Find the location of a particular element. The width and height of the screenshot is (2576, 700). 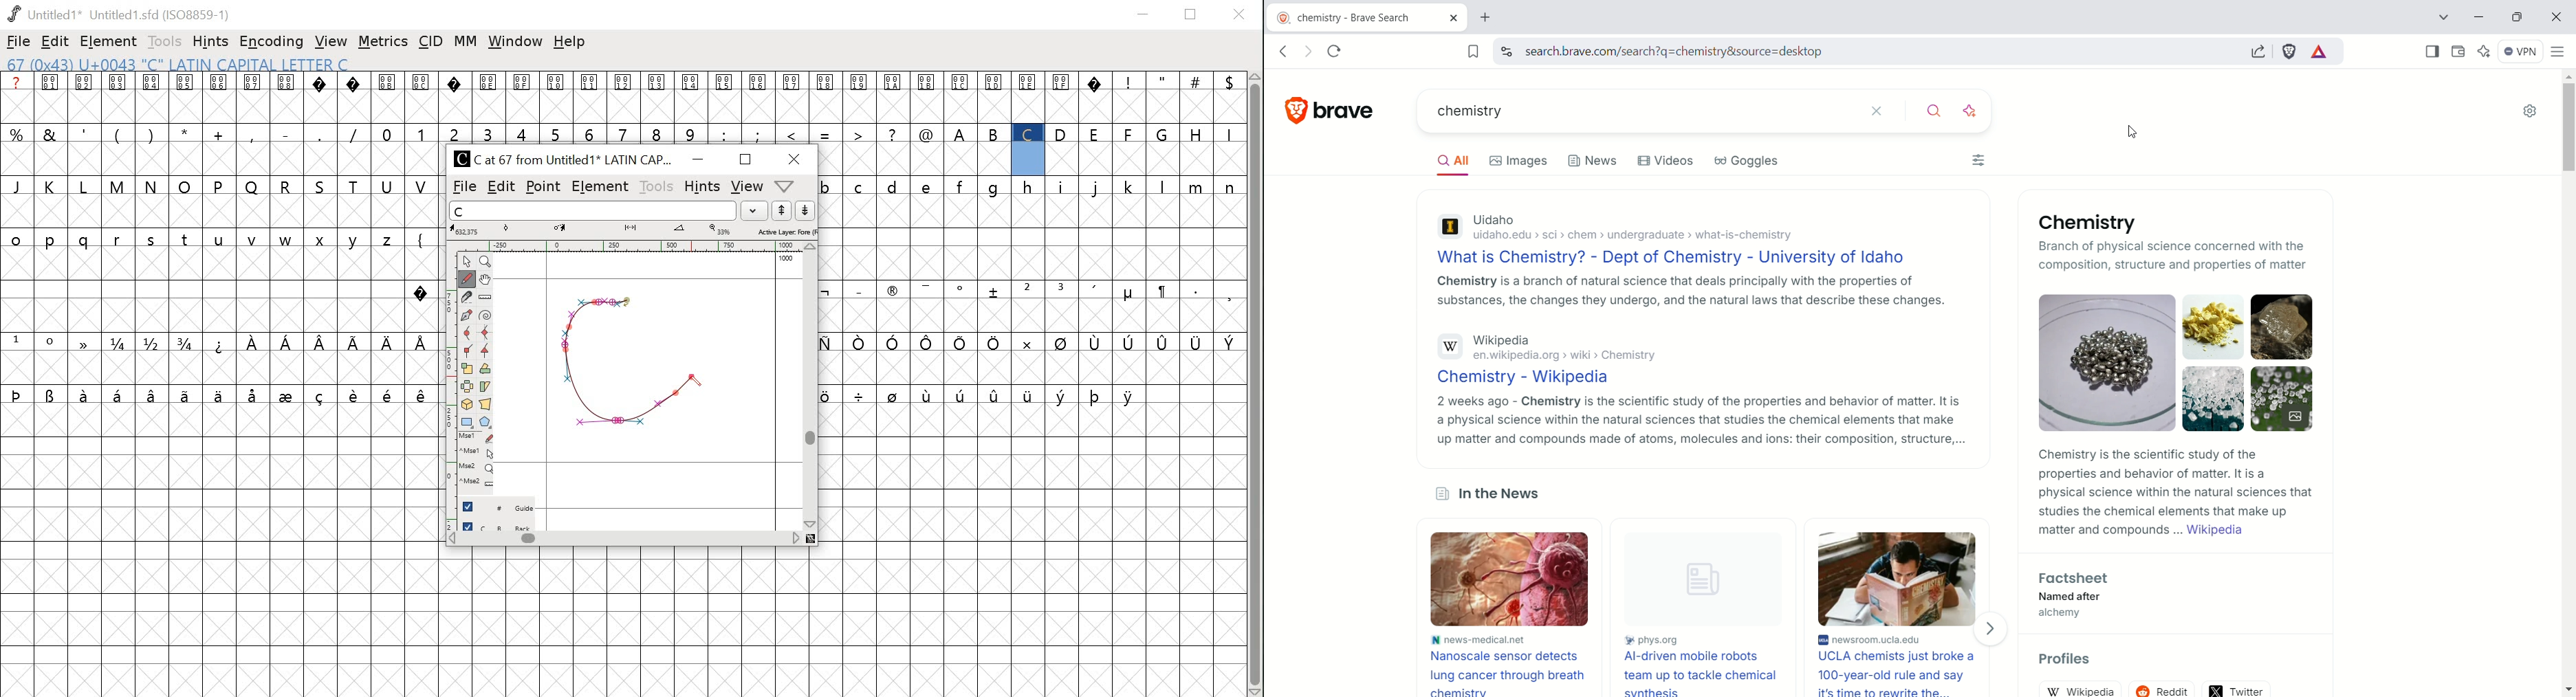

drawing pen/cursor position is located at coordinates (696, 386).